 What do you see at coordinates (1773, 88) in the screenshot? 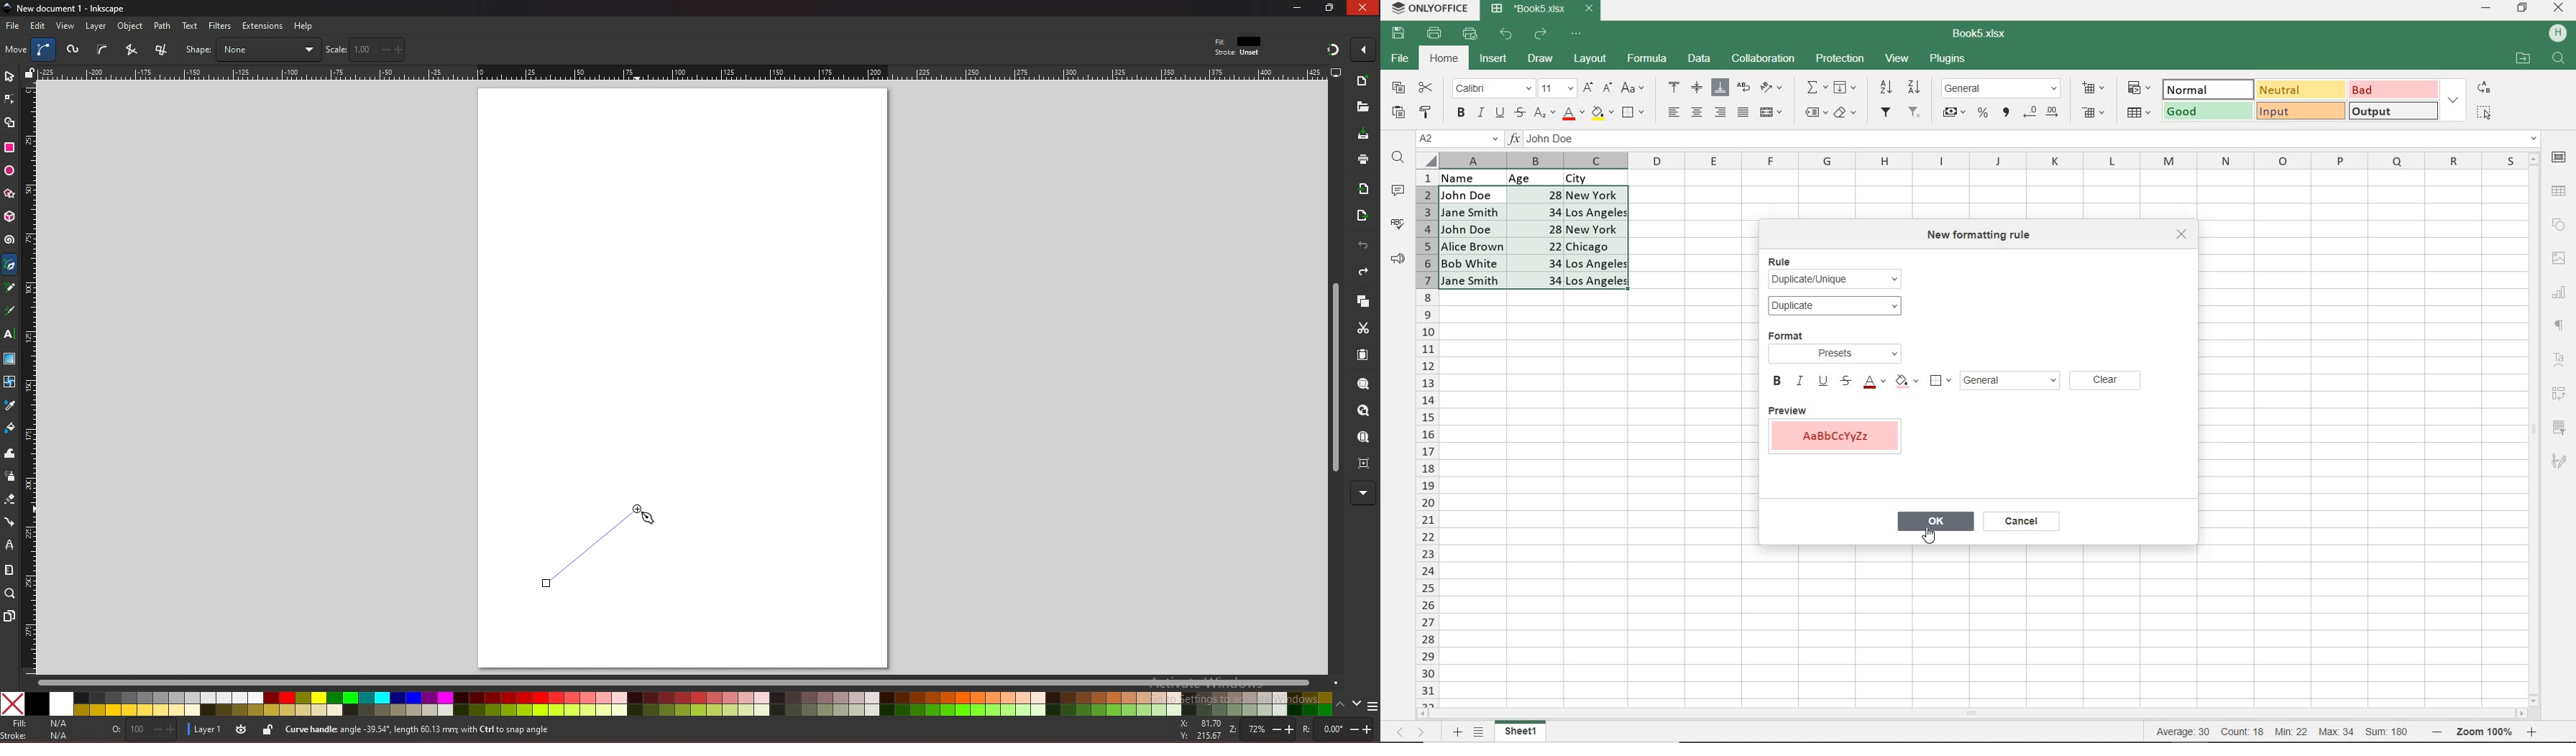
I see `ORIENTATION` at bounding box center [1773, 88].